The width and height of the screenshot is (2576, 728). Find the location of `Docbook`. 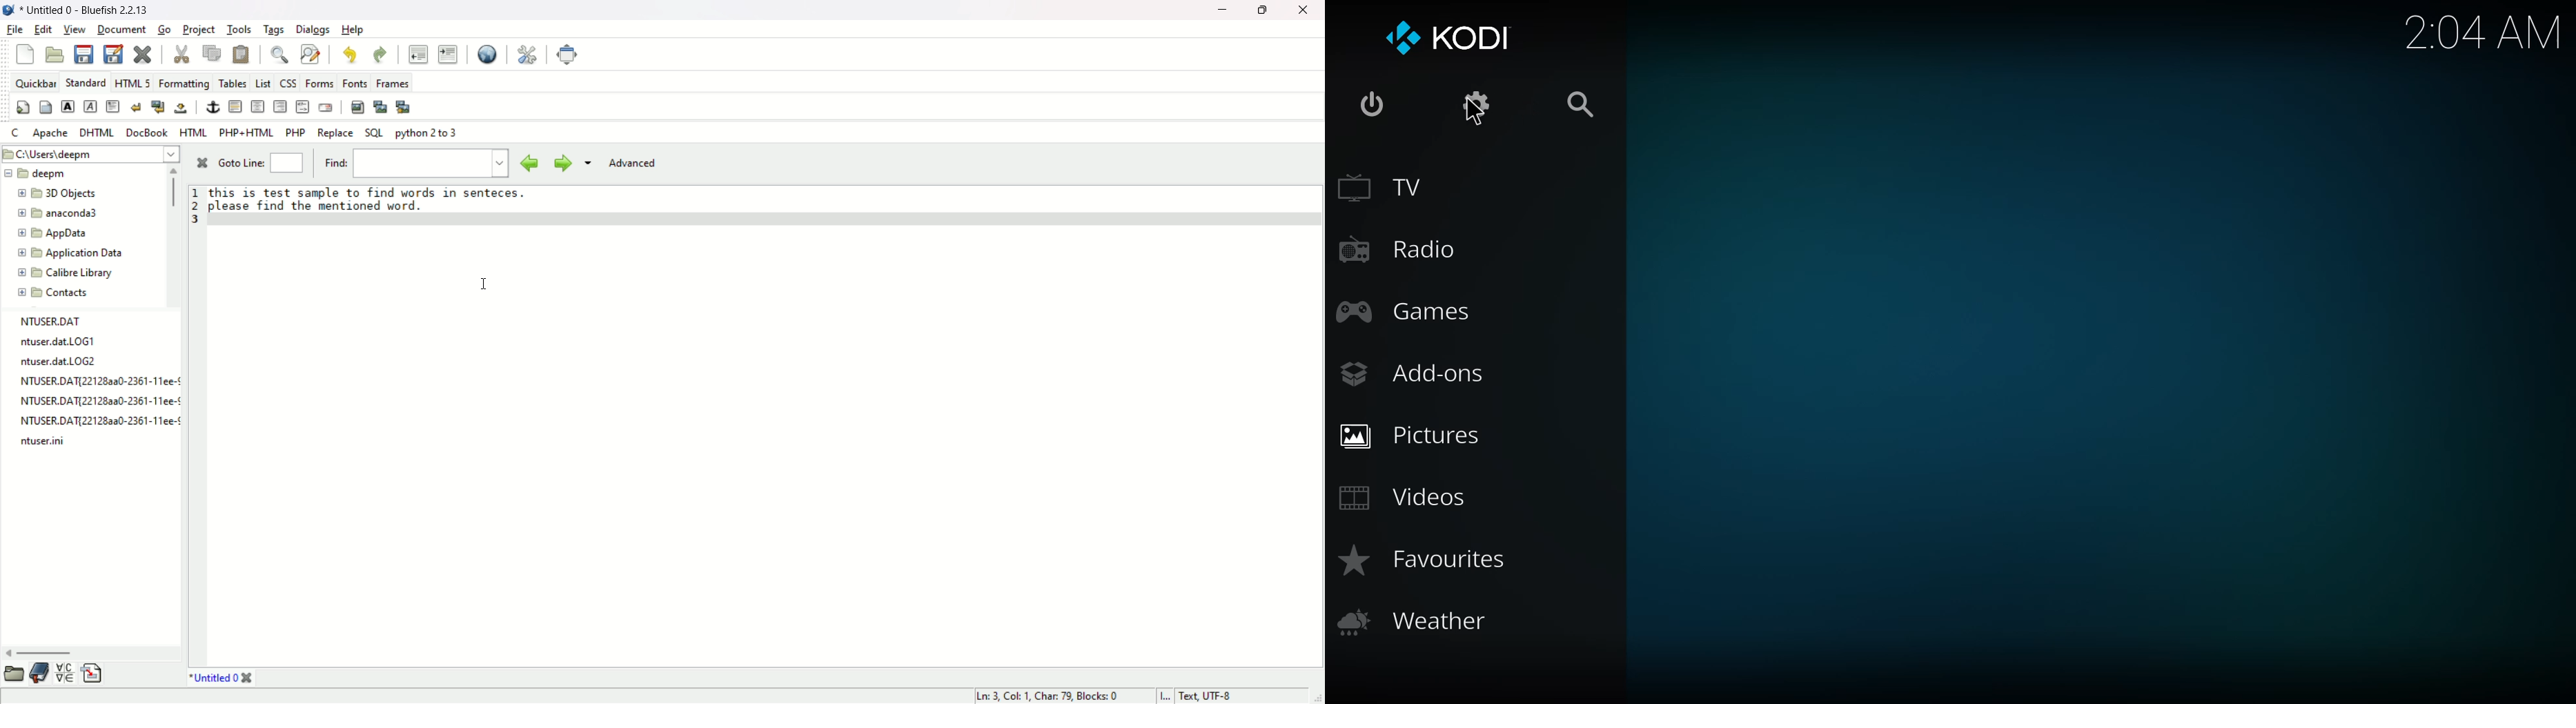

Docbook is located at coordinates (149, 133).